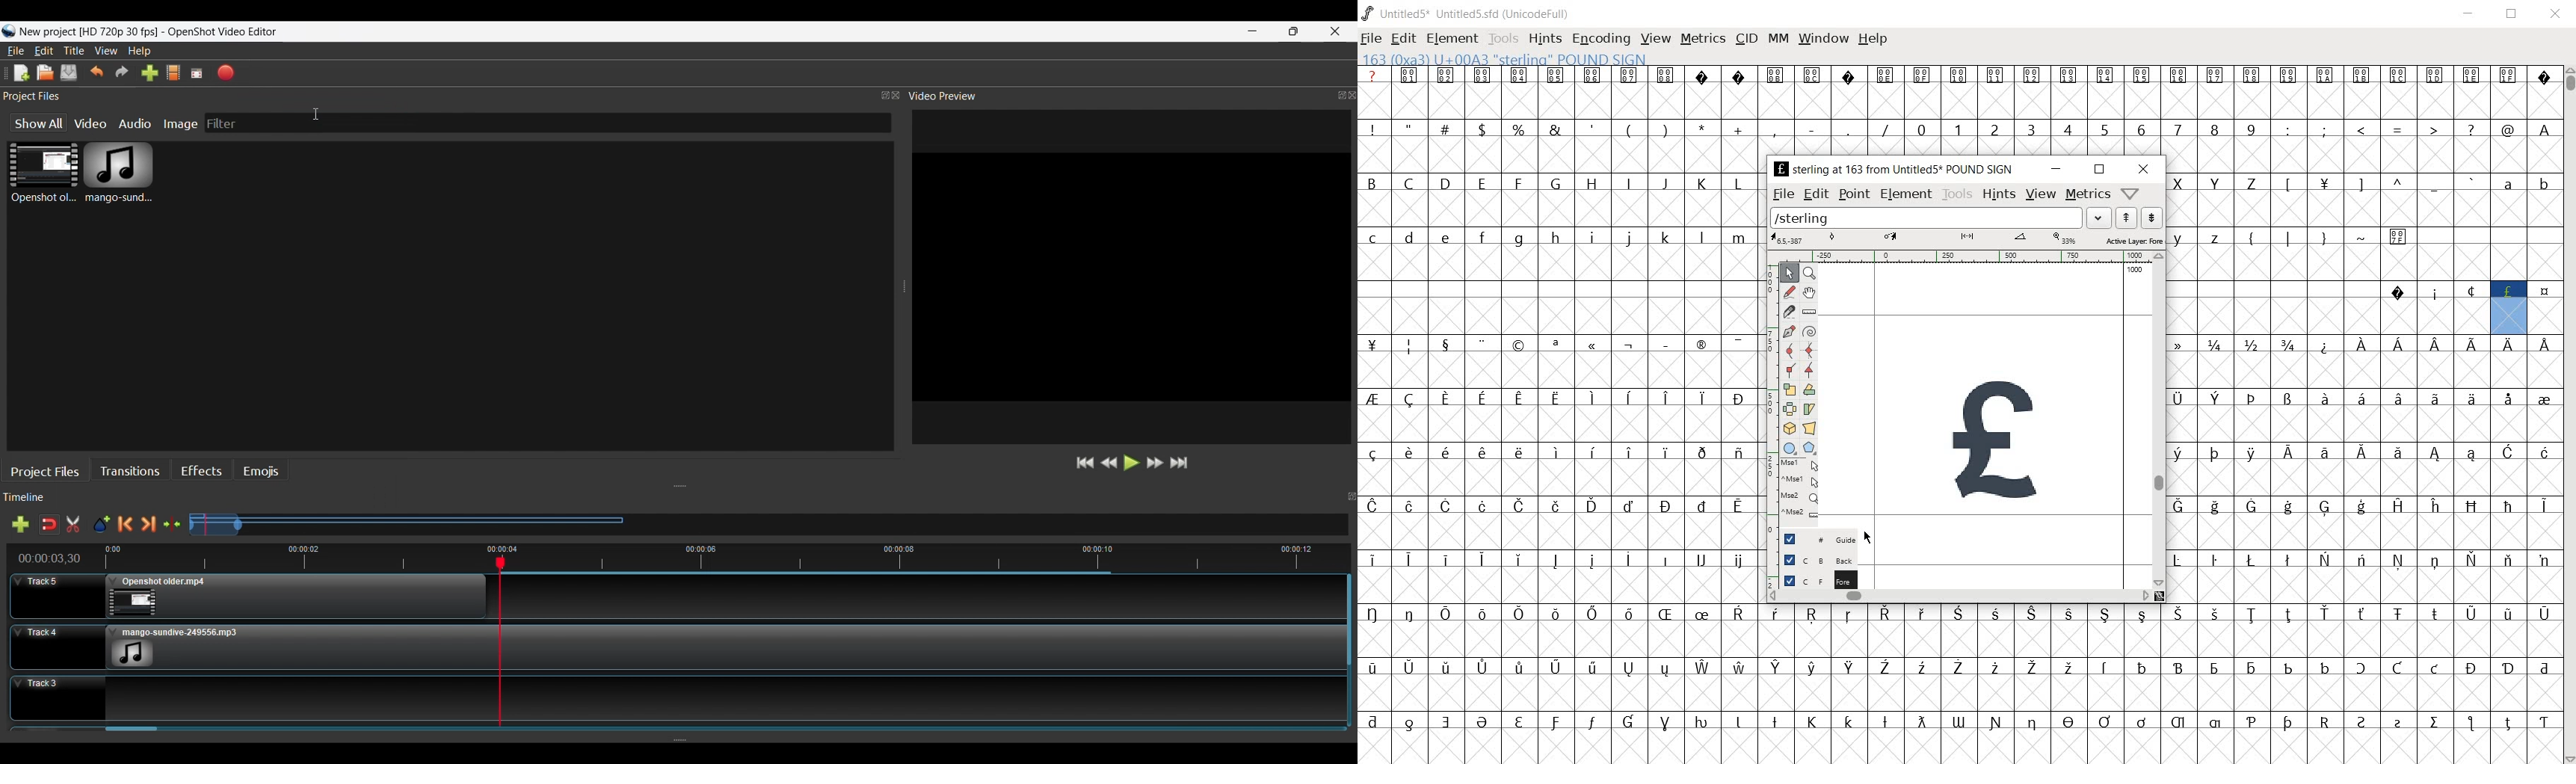 The height and width of the screenshot is (784, 2576). I want to click on Symbol, so click(2252, 75).